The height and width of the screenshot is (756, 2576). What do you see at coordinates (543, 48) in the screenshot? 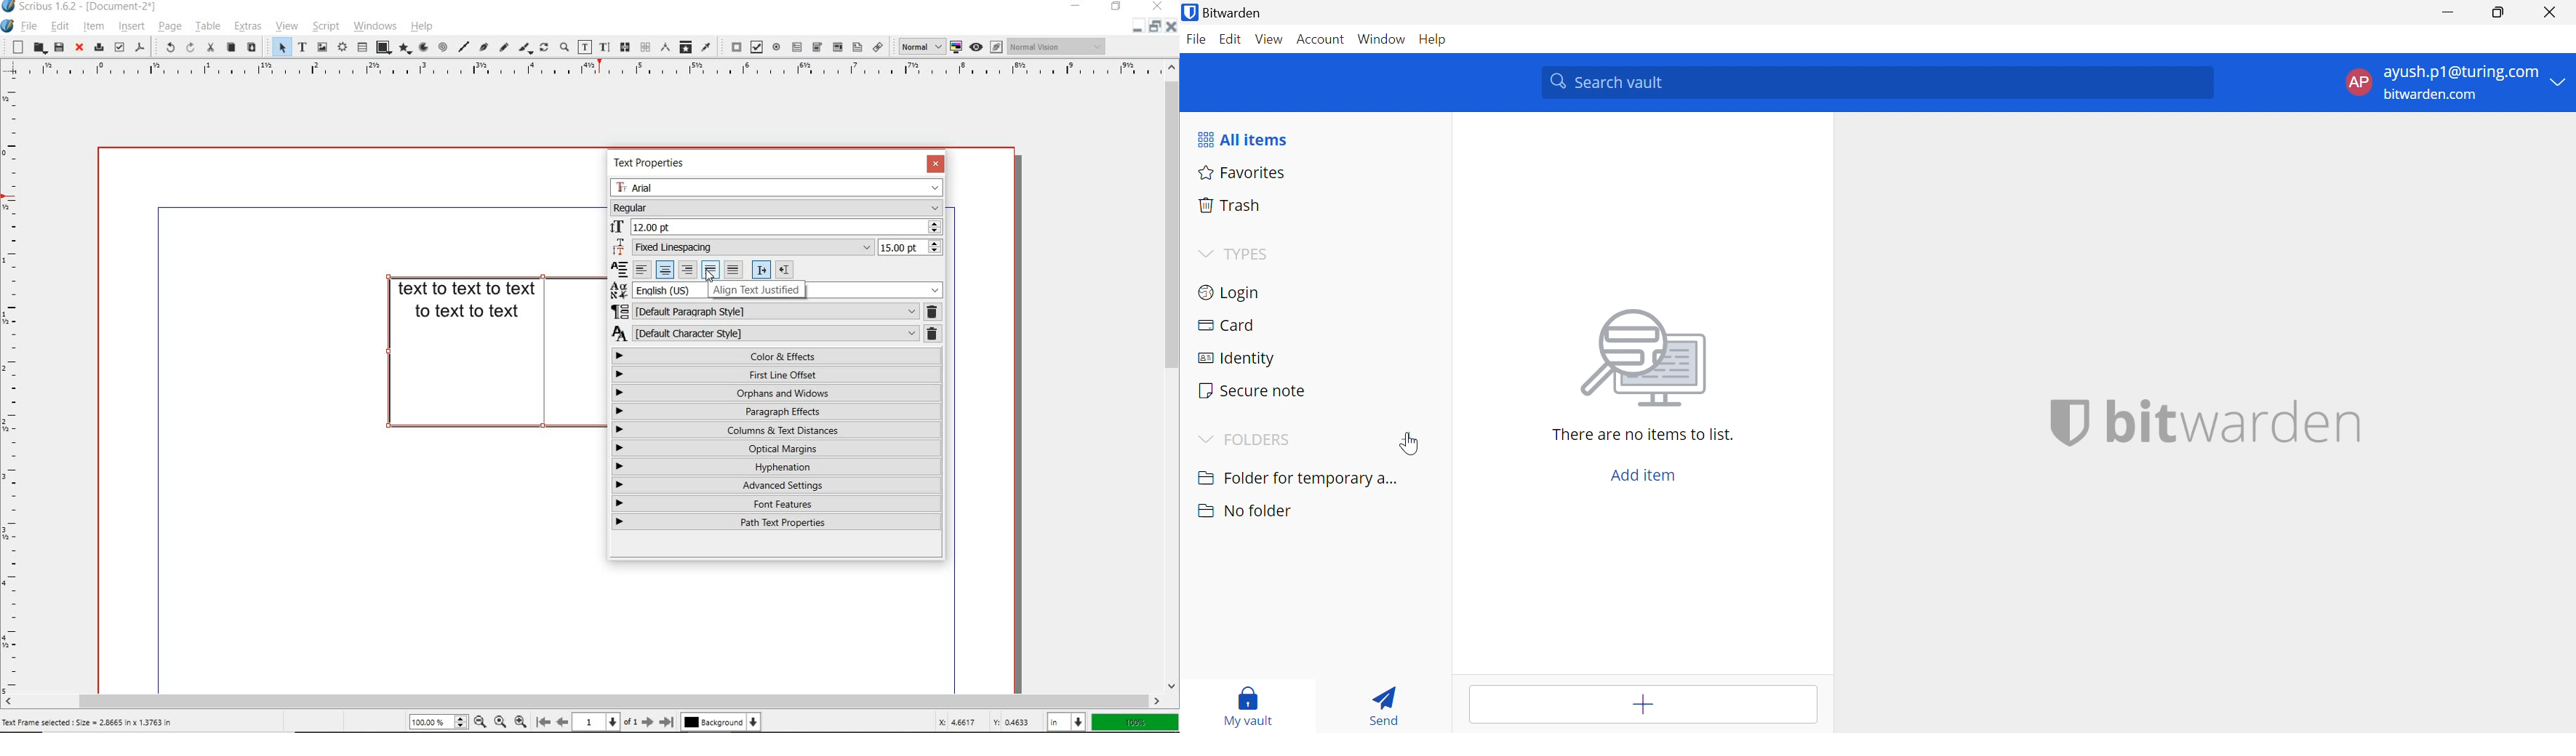
I see `rotate item` at bounding box center [543, 48].